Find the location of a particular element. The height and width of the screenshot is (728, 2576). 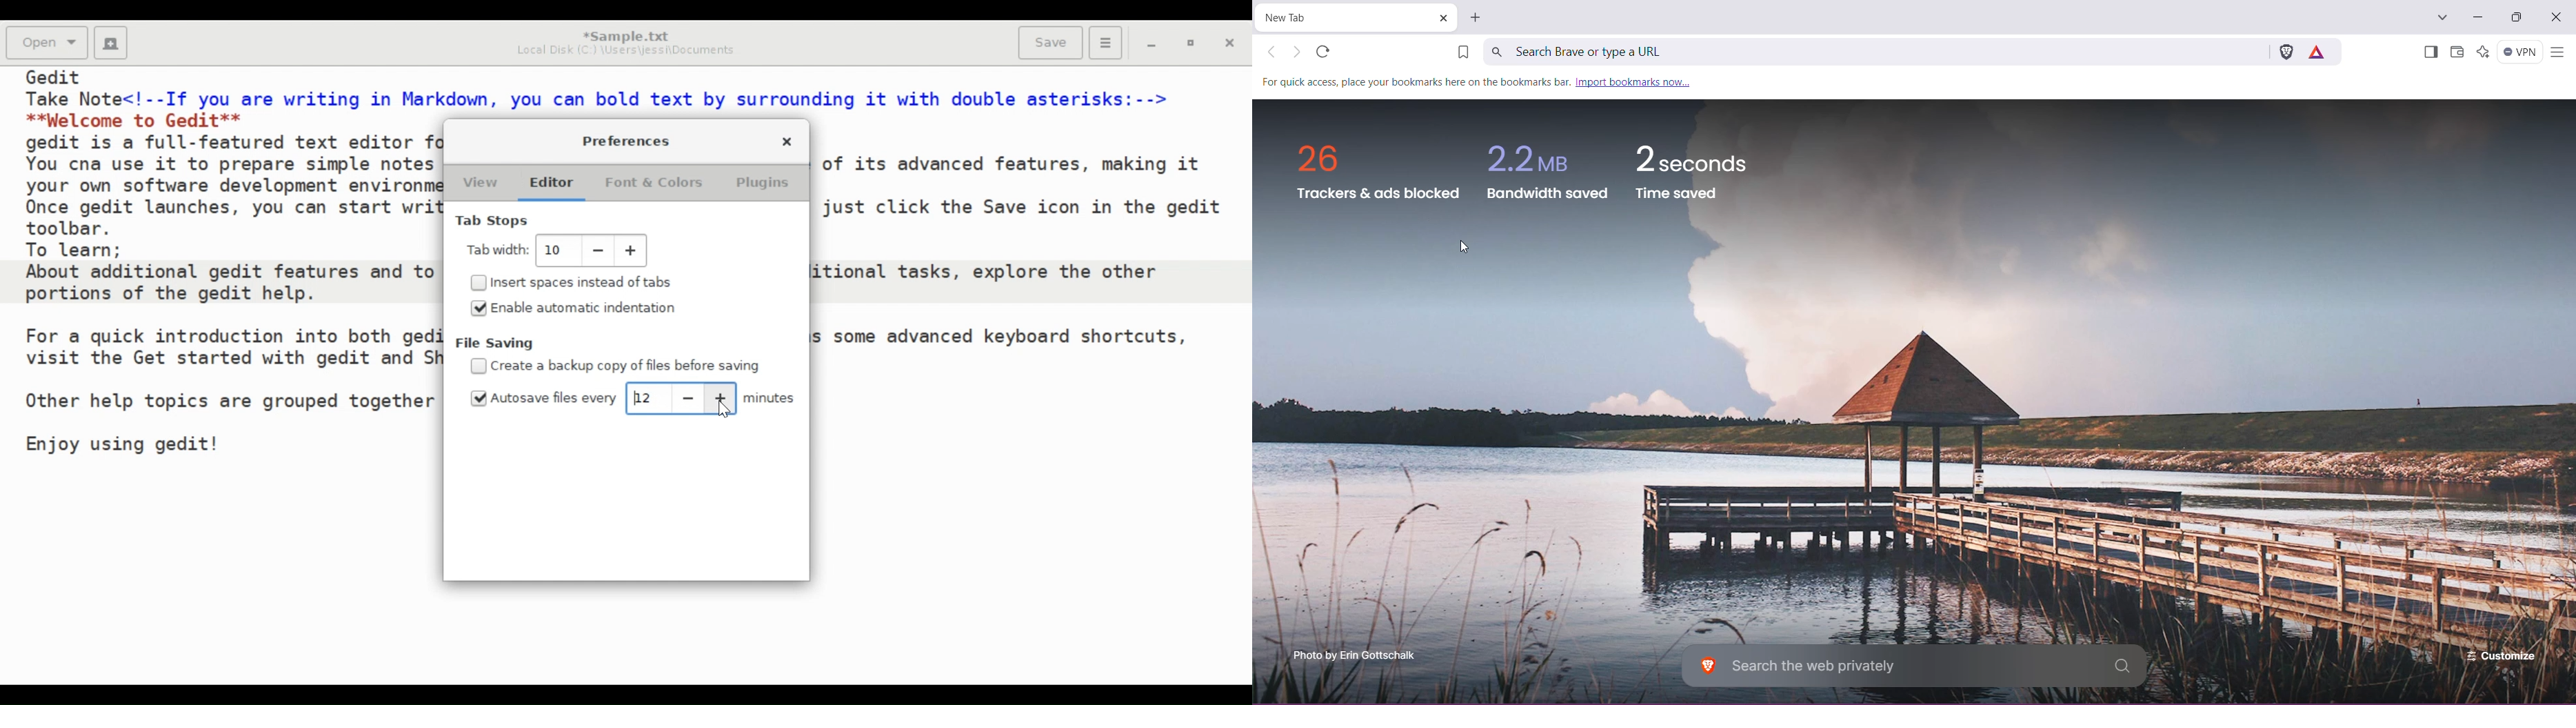

increase is located at coordinates (721, 399).